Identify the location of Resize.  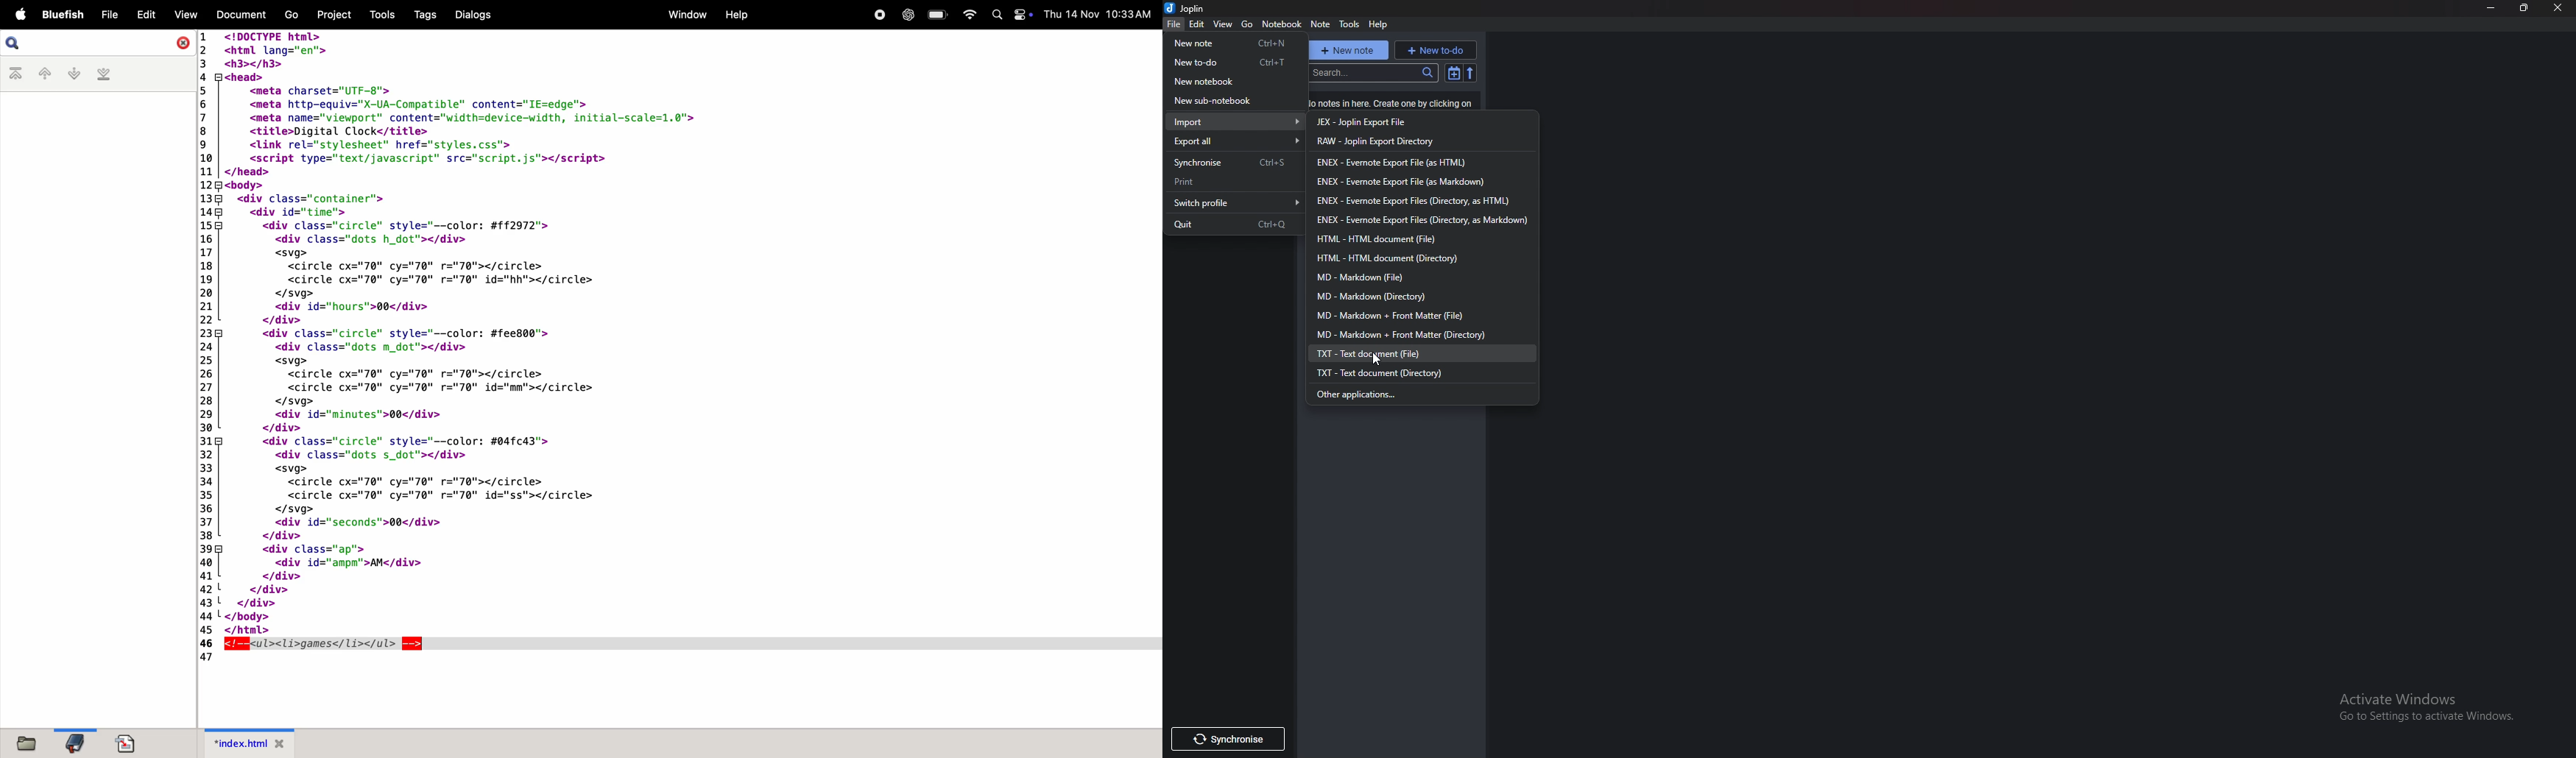
(2527, 7).